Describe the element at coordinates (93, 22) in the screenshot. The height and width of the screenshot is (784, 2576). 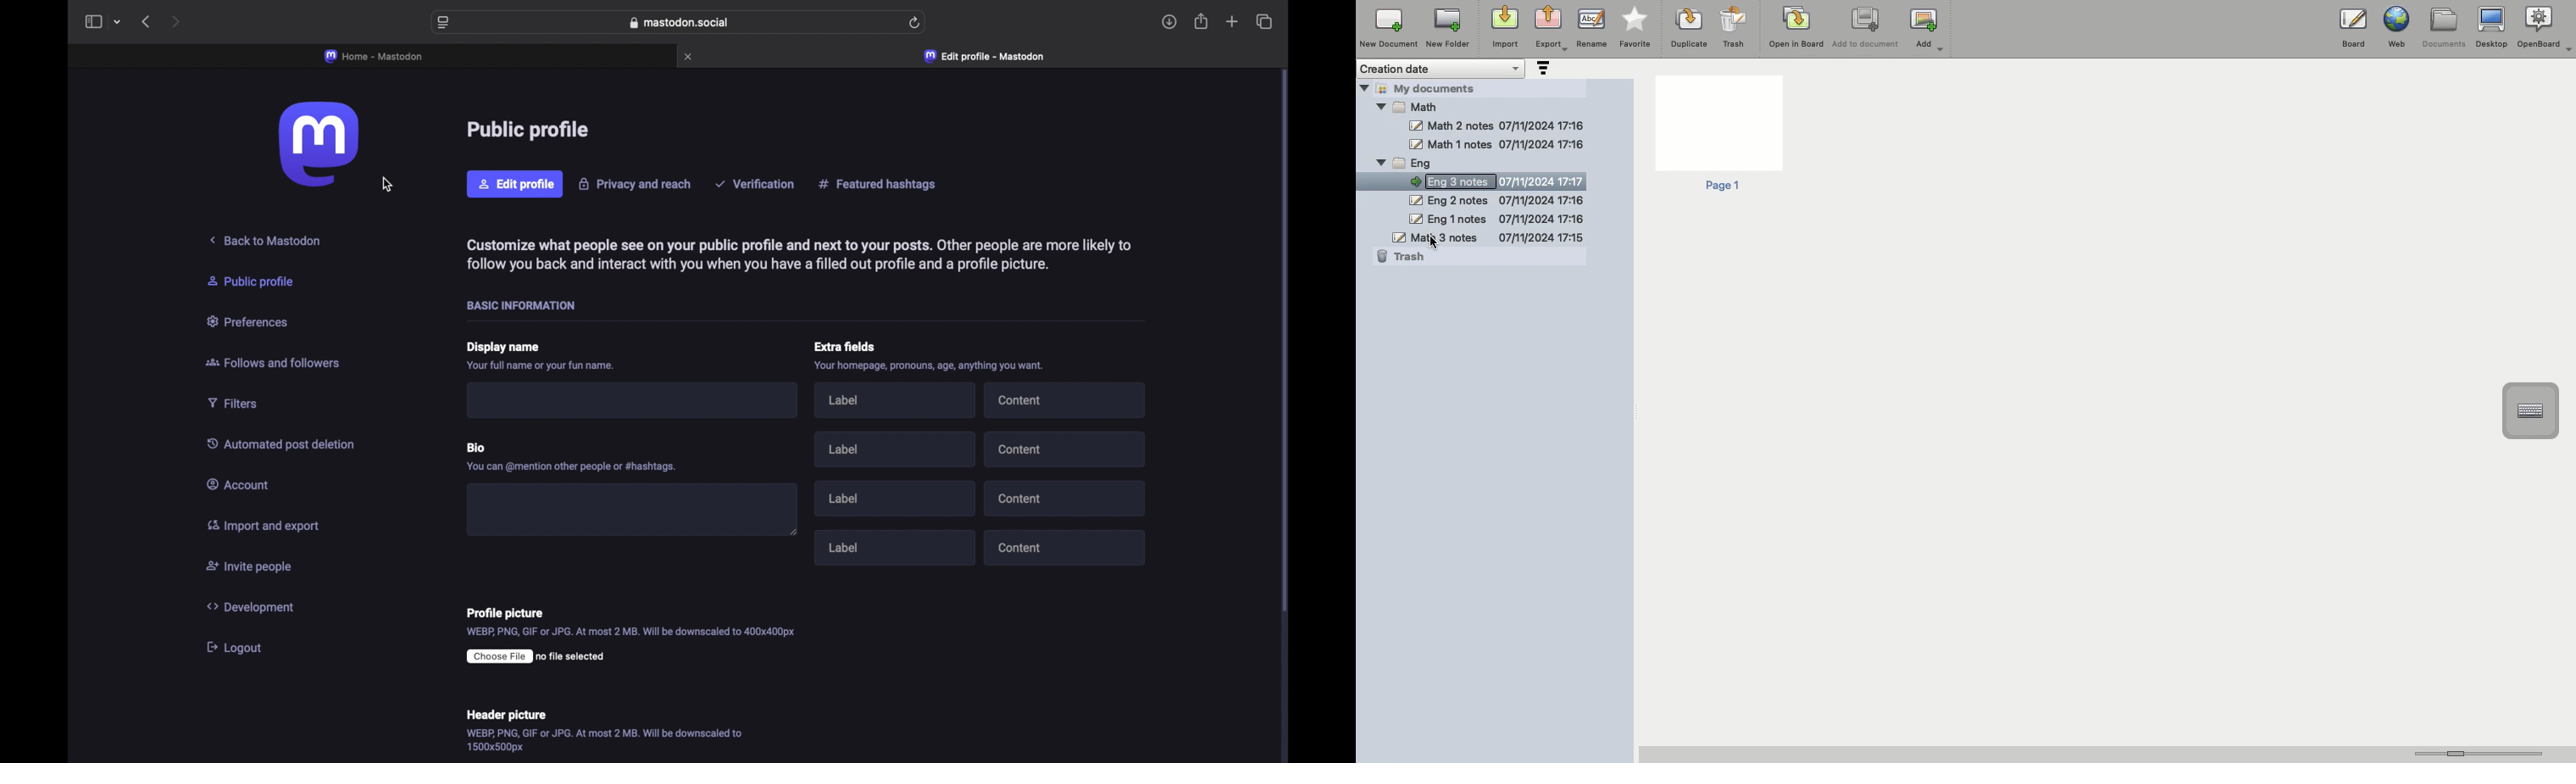
I see `sidebar` at that location.